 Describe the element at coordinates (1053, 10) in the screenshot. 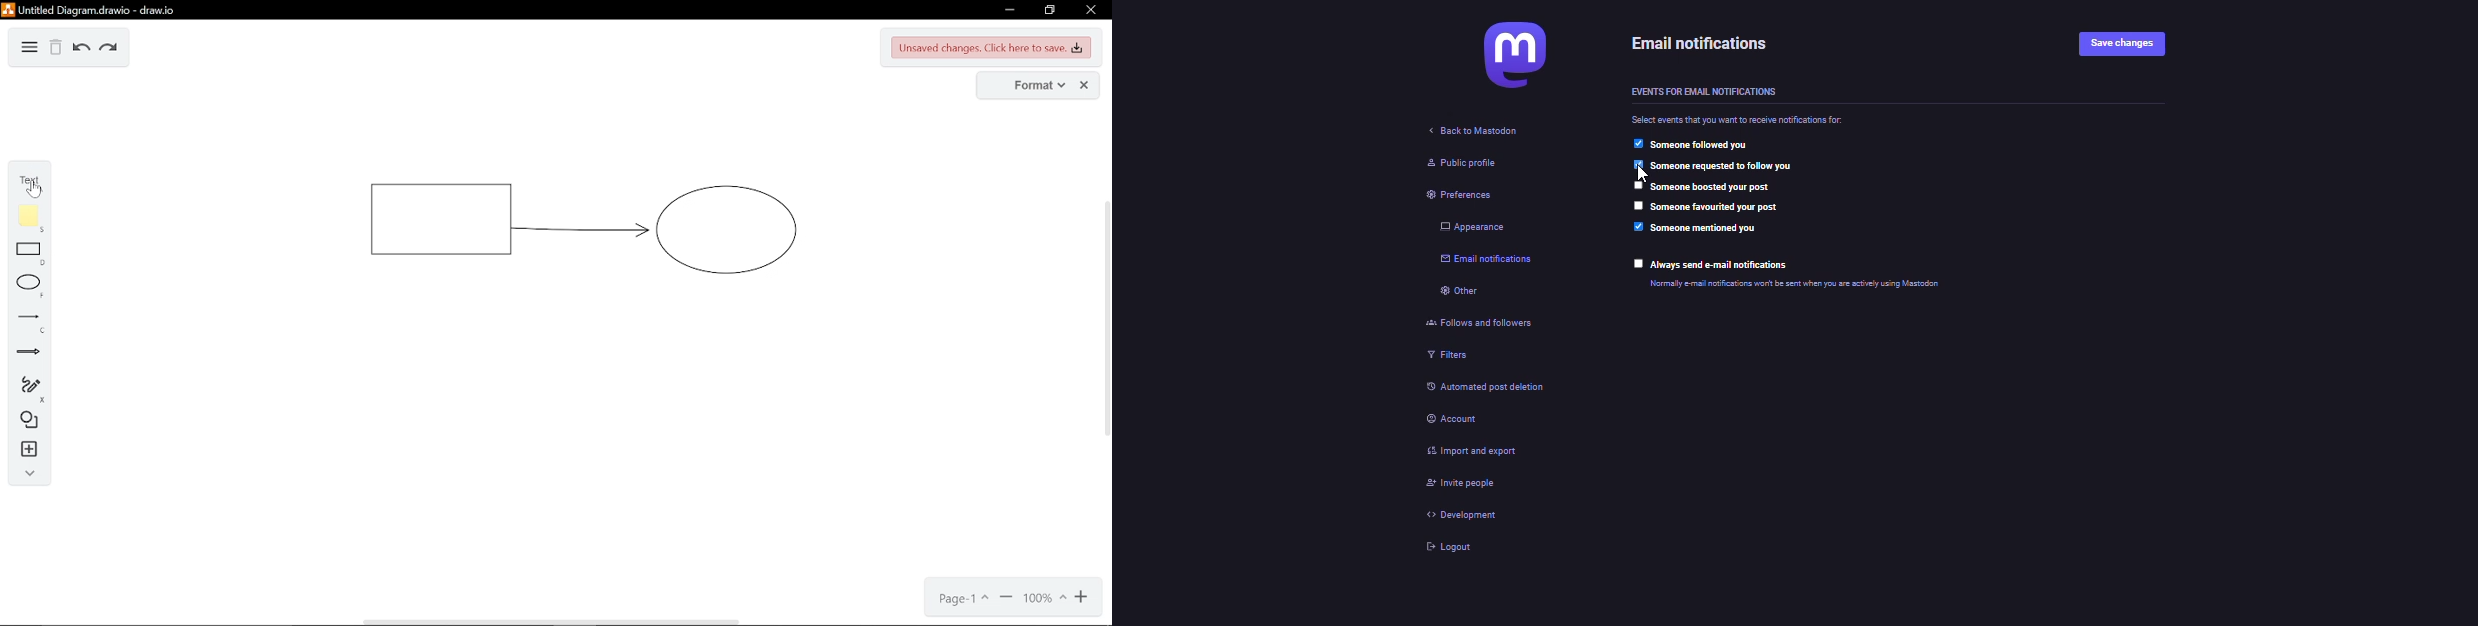

I see `restore down` at that location.